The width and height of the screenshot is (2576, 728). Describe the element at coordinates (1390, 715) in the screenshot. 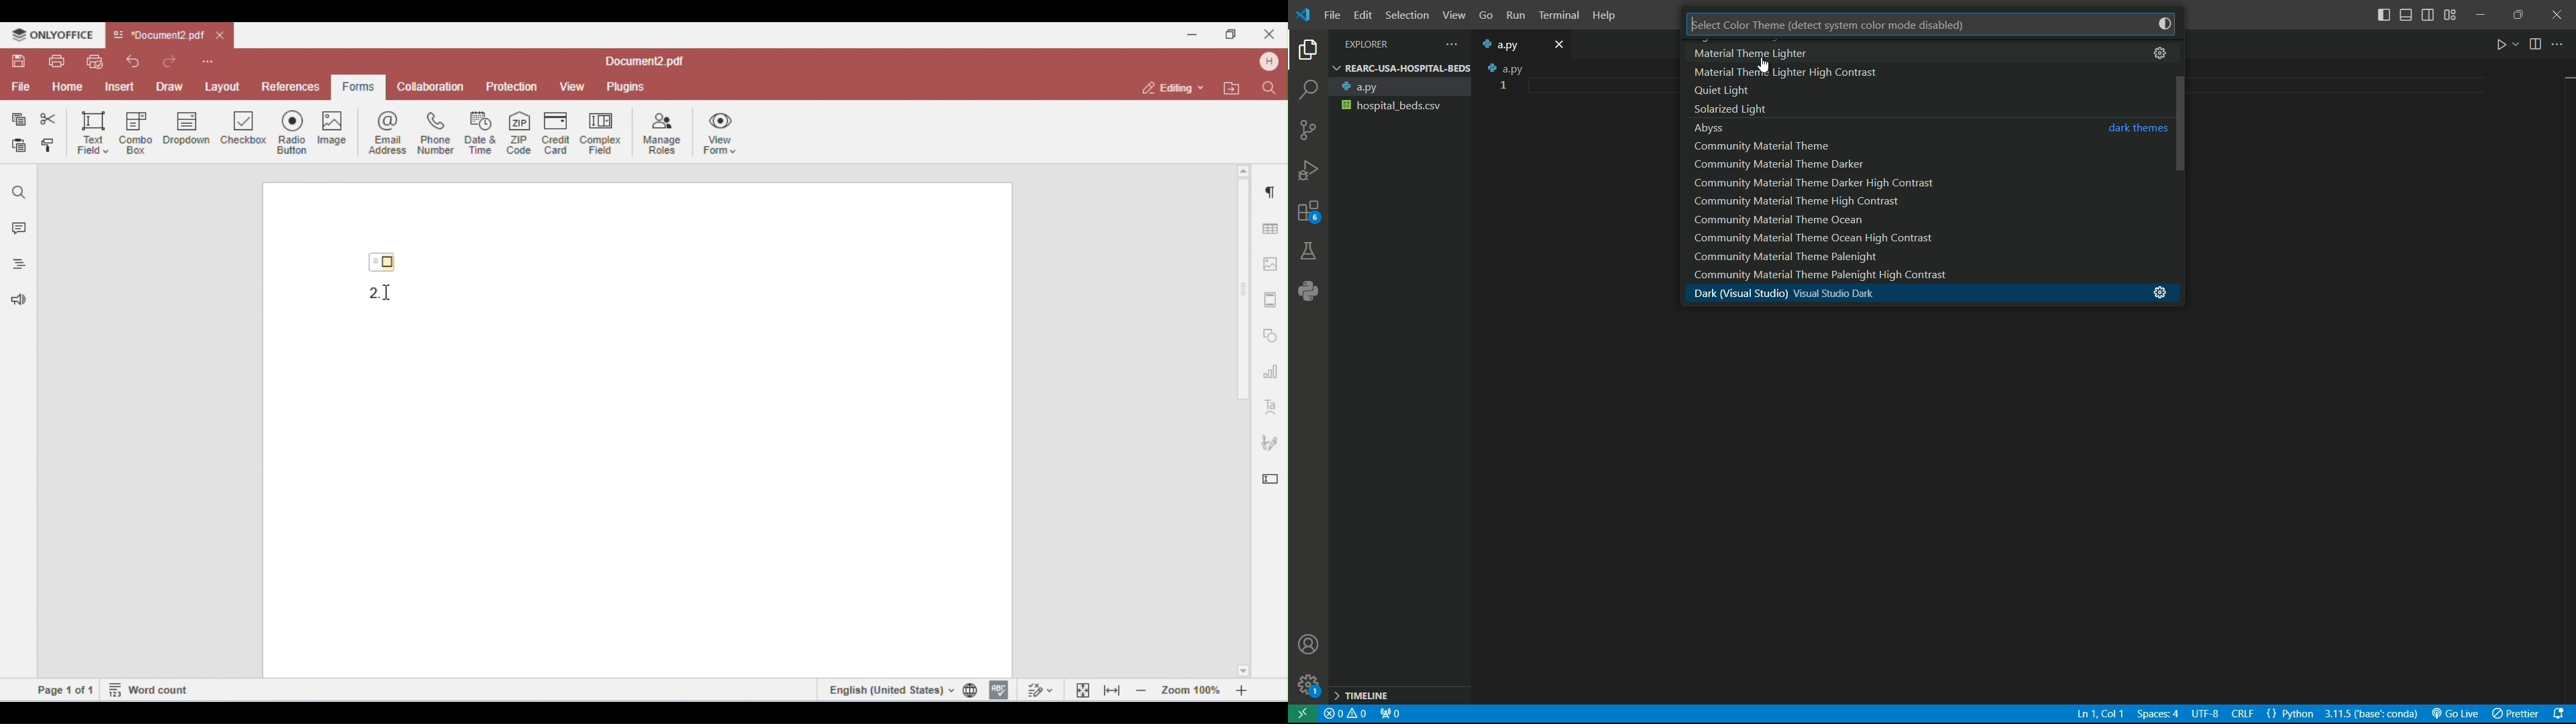

I see `no ports forwarded` at that location.